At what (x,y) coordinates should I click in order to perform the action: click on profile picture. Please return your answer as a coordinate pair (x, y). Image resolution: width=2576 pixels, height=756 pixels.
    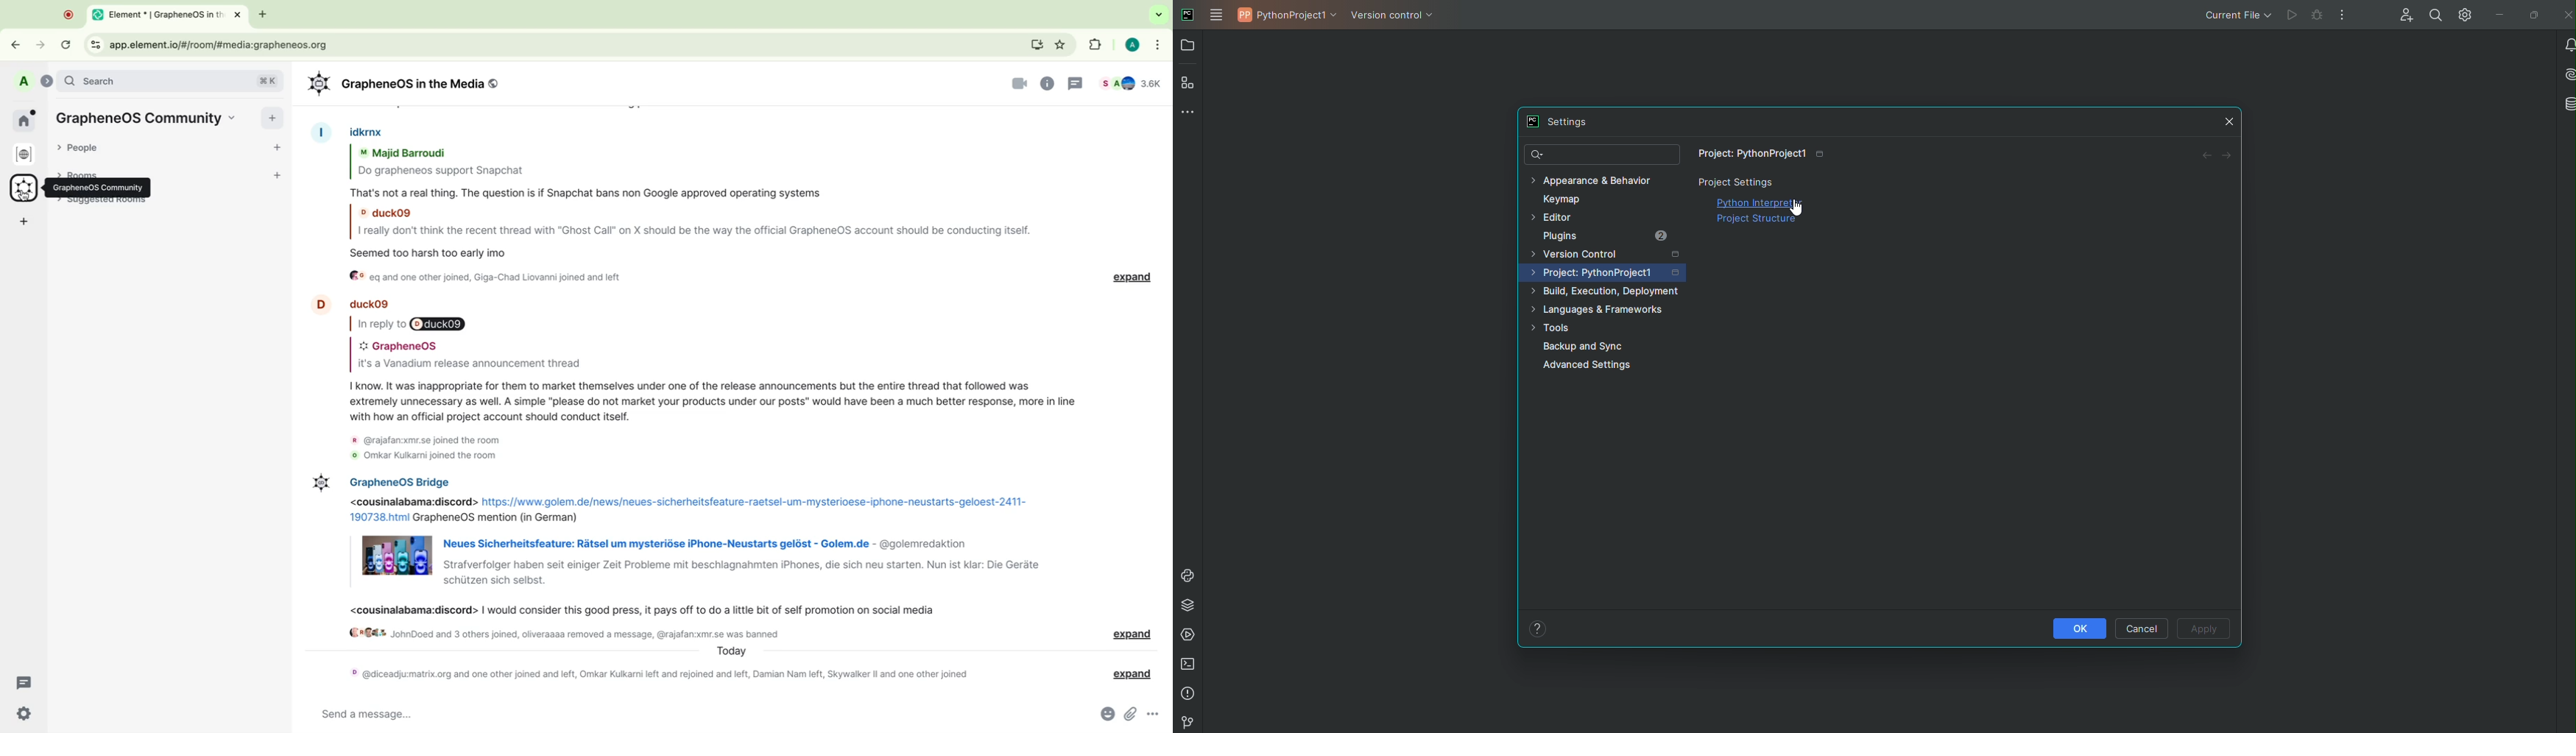
    Looking at the image, I should click on (318, 483).